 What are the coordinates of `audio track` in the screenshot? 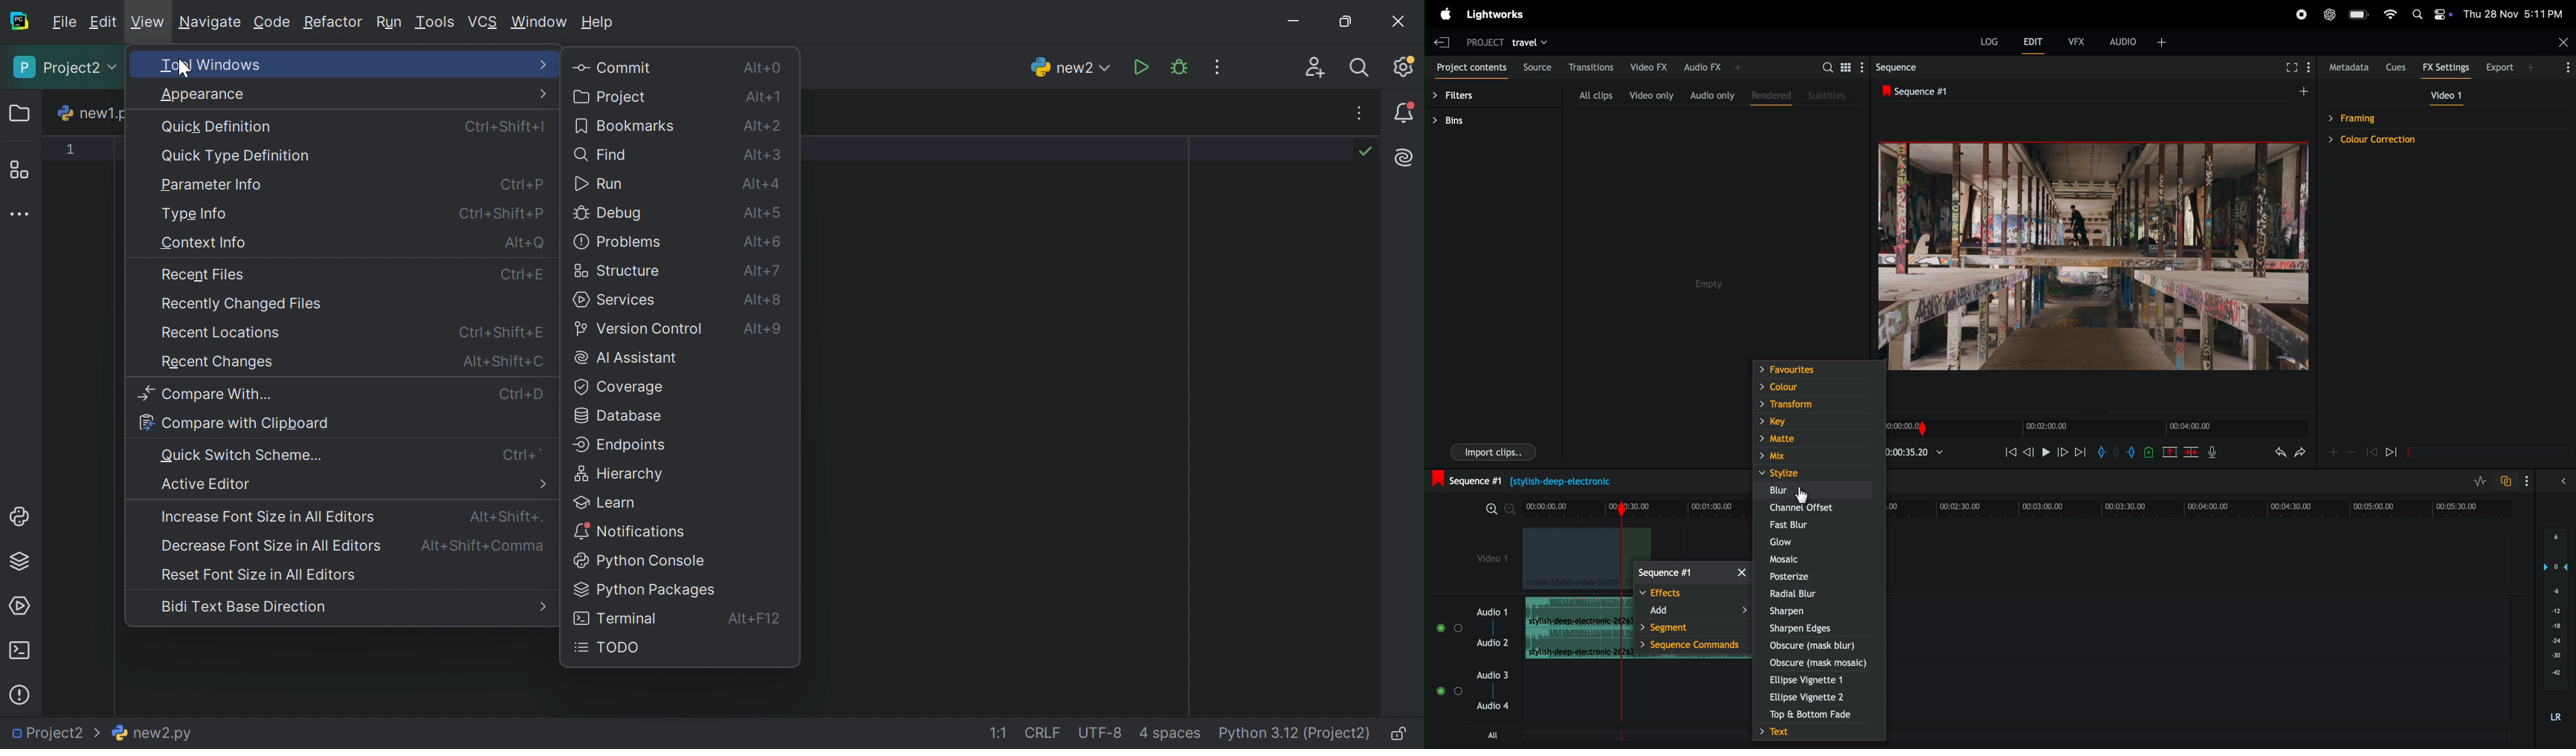 It's located at (1572, 611).